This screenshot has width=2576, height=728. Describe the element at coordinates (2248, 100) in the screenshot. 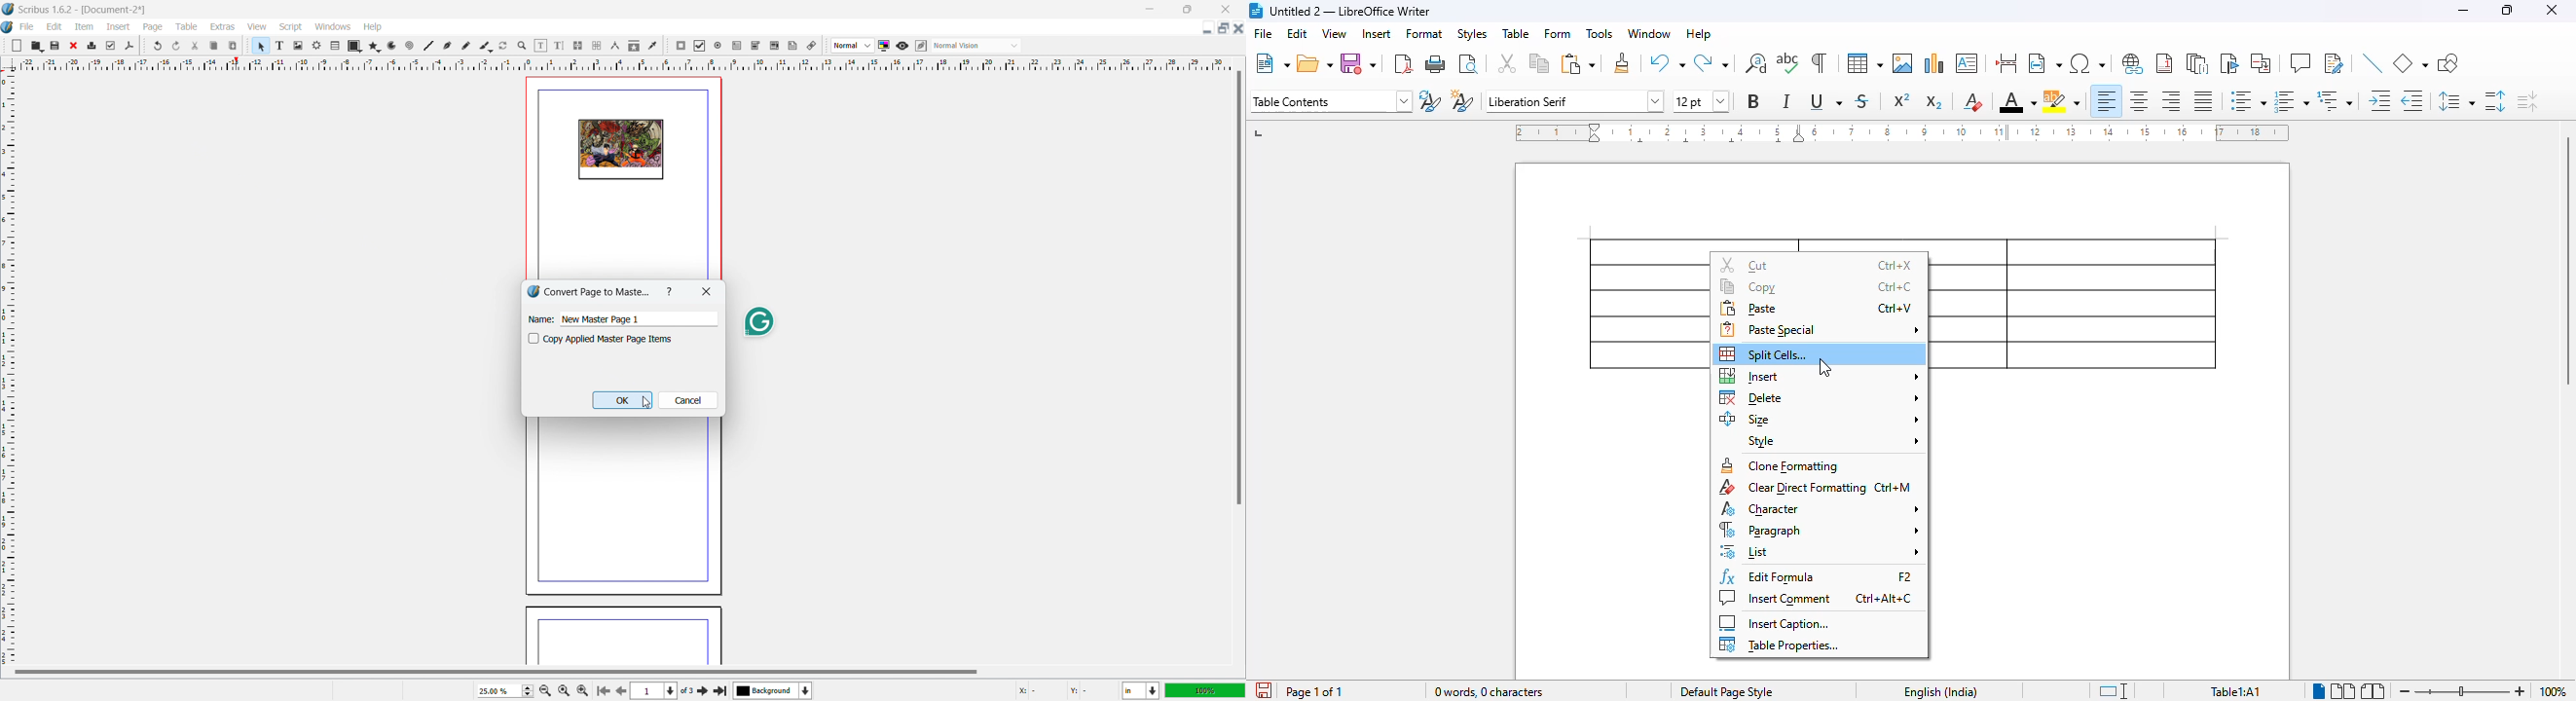

I see `toggle unordered list` at that location.